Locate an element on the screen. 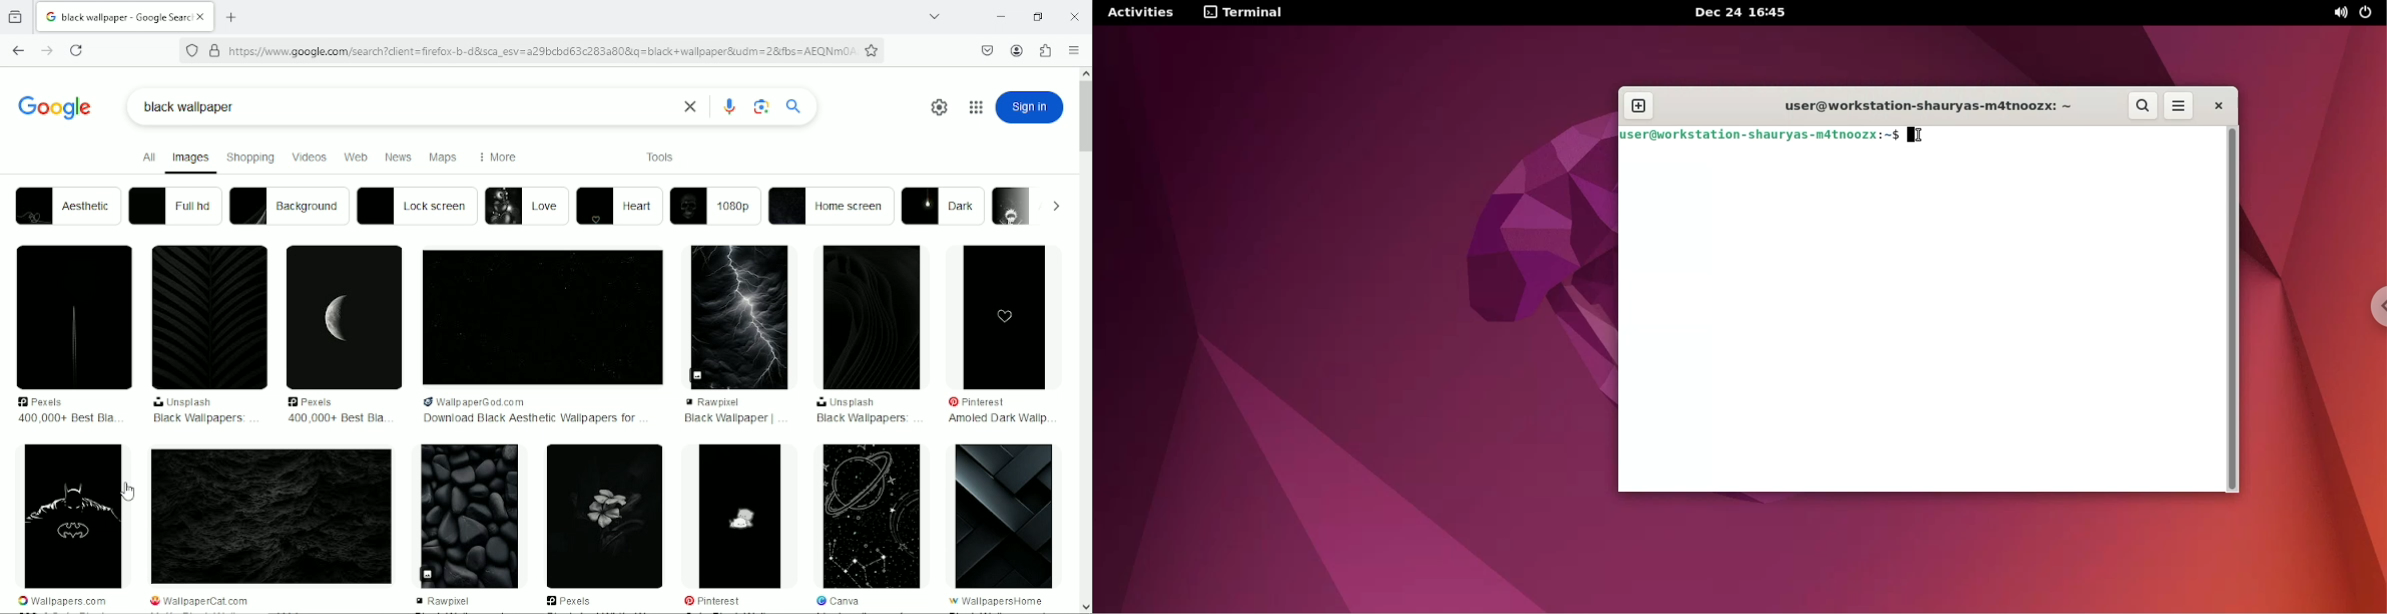  web is located at coordinates (355, 158).